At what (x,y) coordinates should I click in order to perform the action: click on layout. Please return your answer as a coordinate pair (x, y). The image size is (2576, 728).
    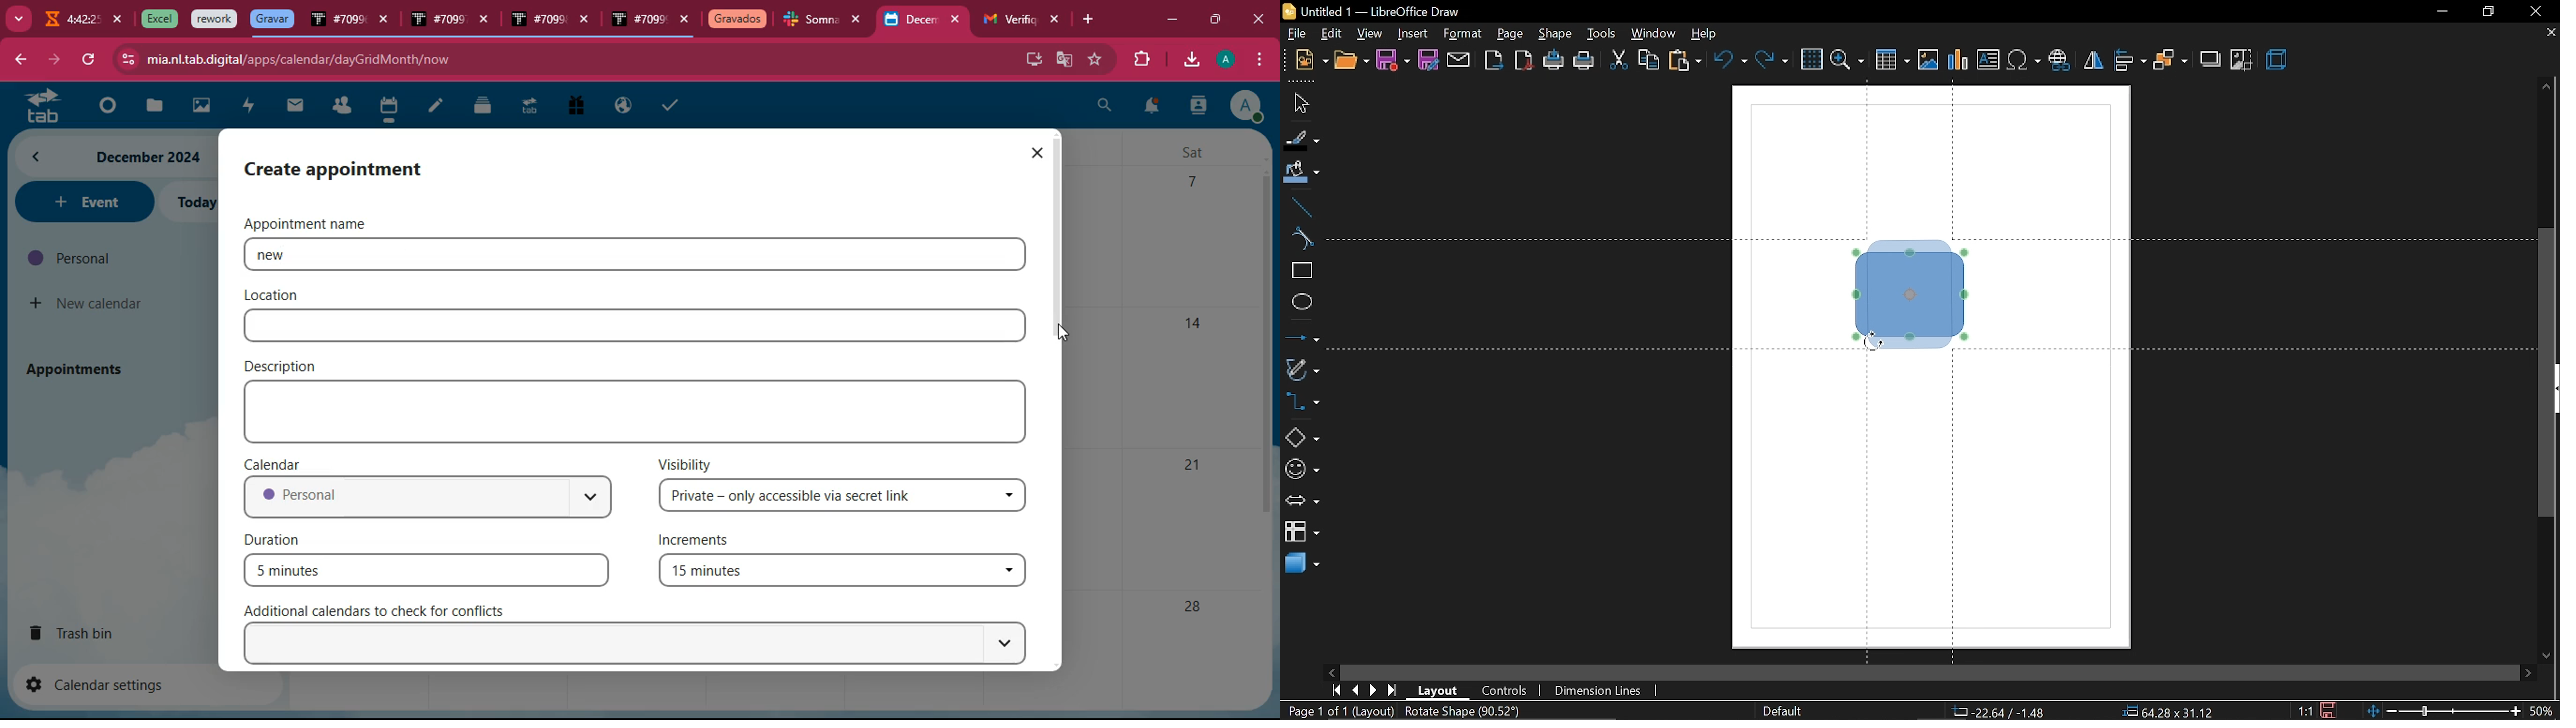
    Looking at the image, I should click on (1438, 689).